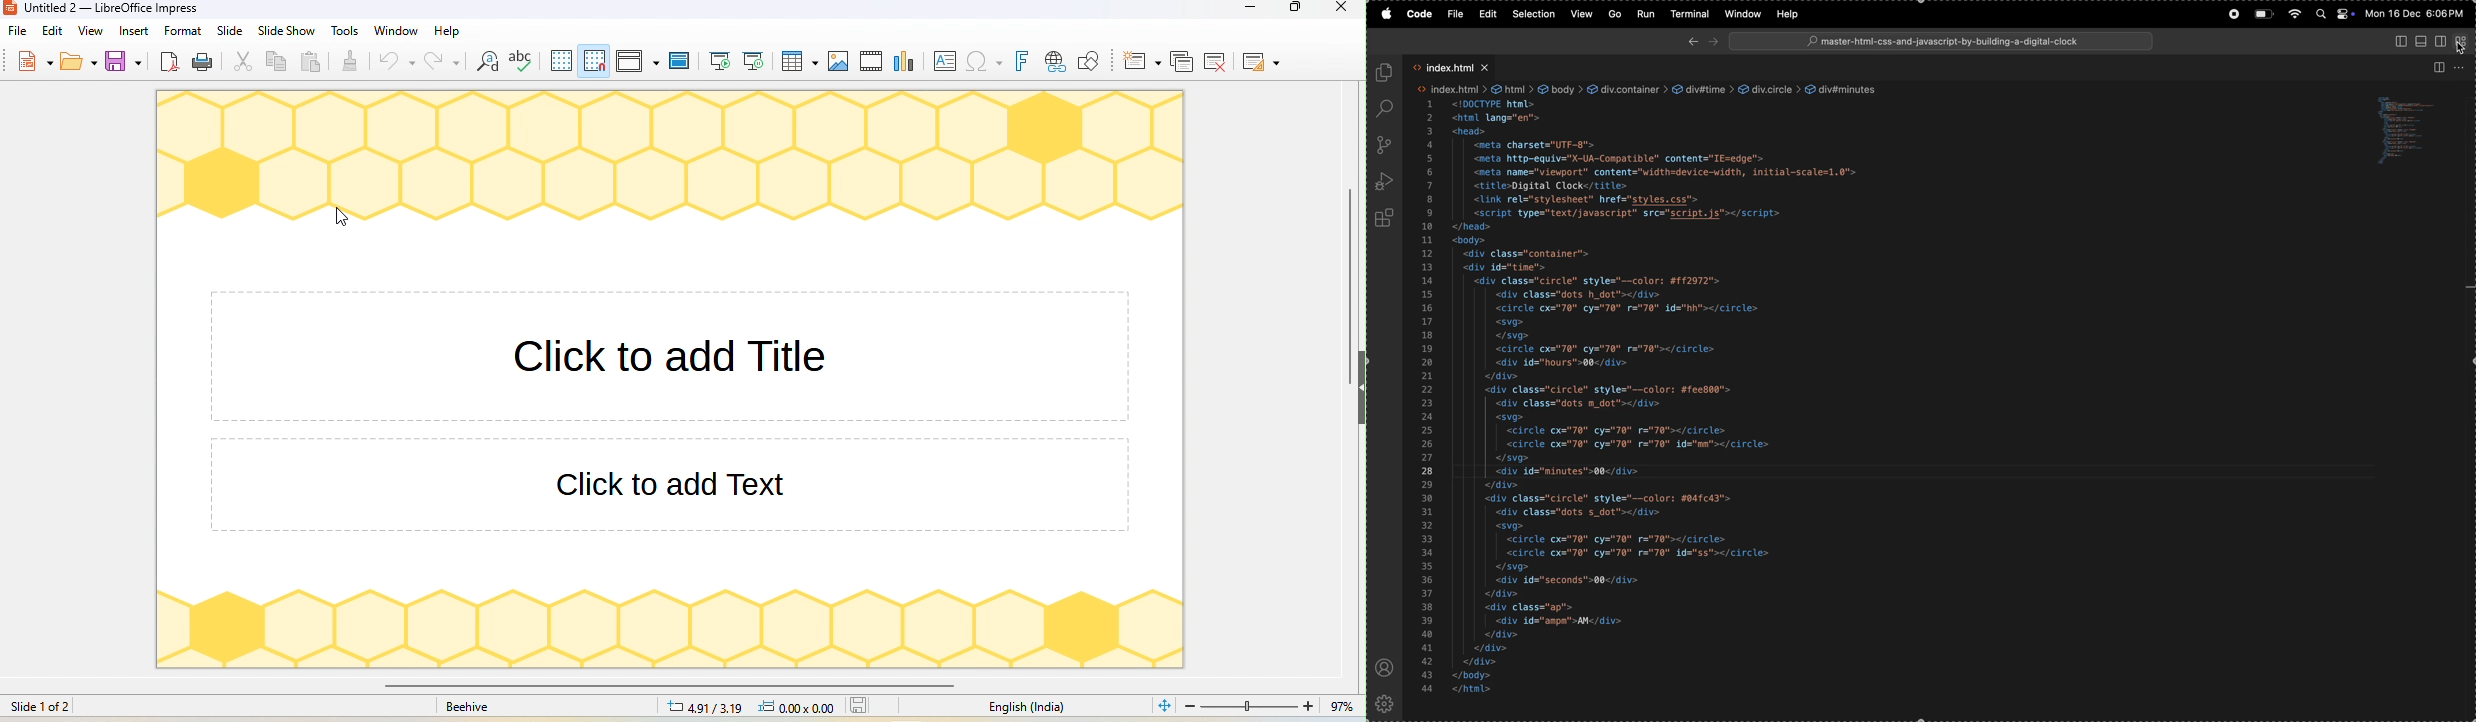 This screenshot has height=728, width=2492. What do you see at coordinates (1183, 61) in the screenshot?
I see `duplicate slide` at bounding box center [1183, 61].